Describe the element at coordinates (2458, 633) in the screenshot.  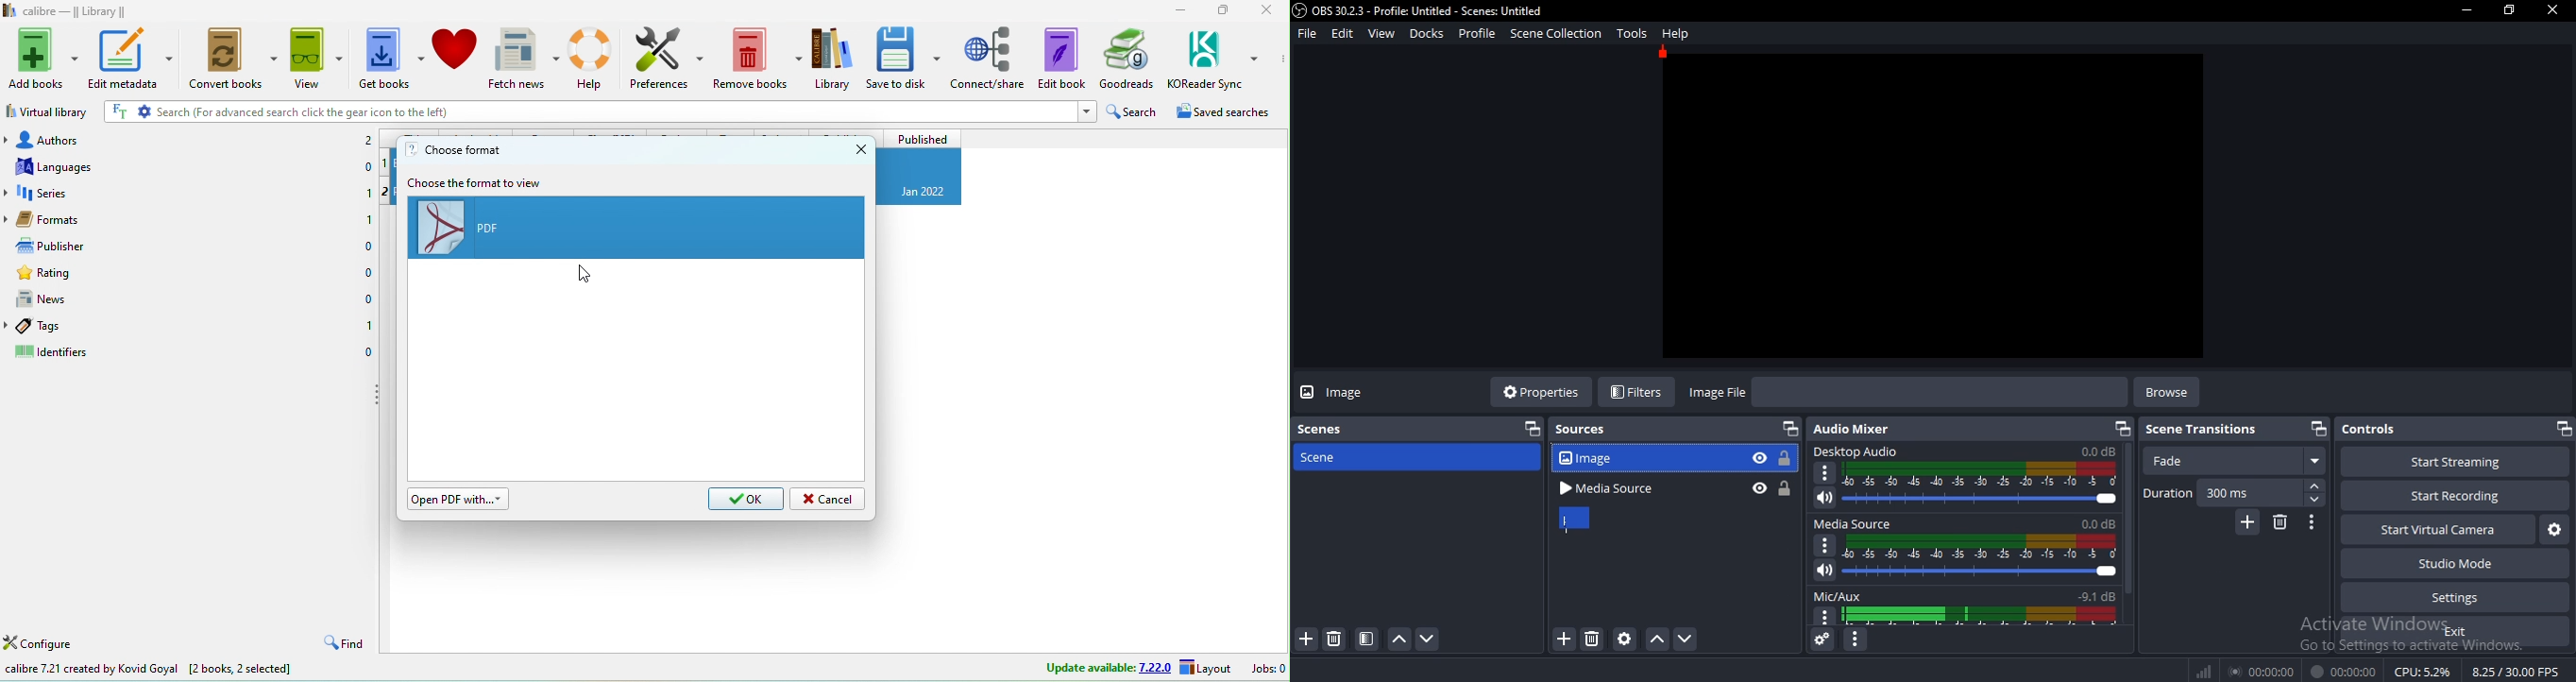
I see `exit` at that location.